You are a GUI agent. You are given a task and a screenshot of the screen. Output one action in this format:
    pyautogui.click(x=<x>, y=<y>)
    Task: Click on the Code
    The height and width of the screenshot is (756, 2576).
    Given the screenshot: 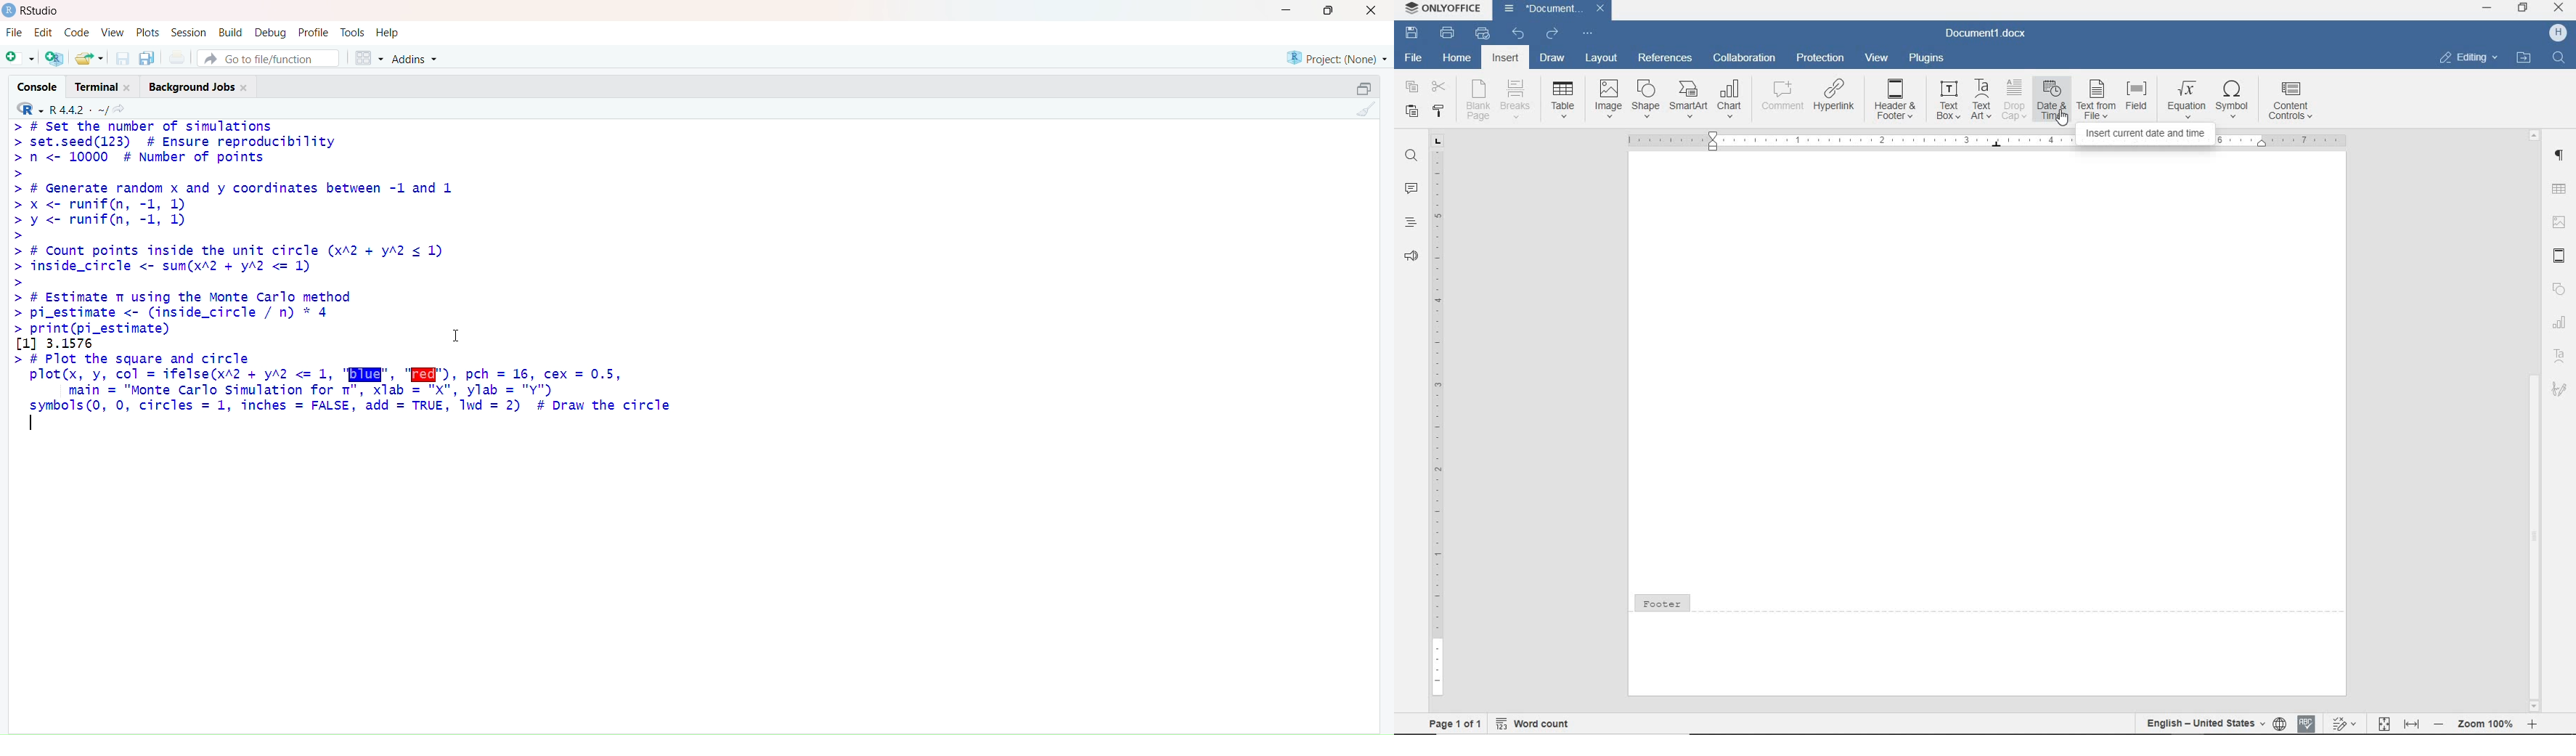 What is the action you would take?
    pyautogui.click(x=76, y=32)
    